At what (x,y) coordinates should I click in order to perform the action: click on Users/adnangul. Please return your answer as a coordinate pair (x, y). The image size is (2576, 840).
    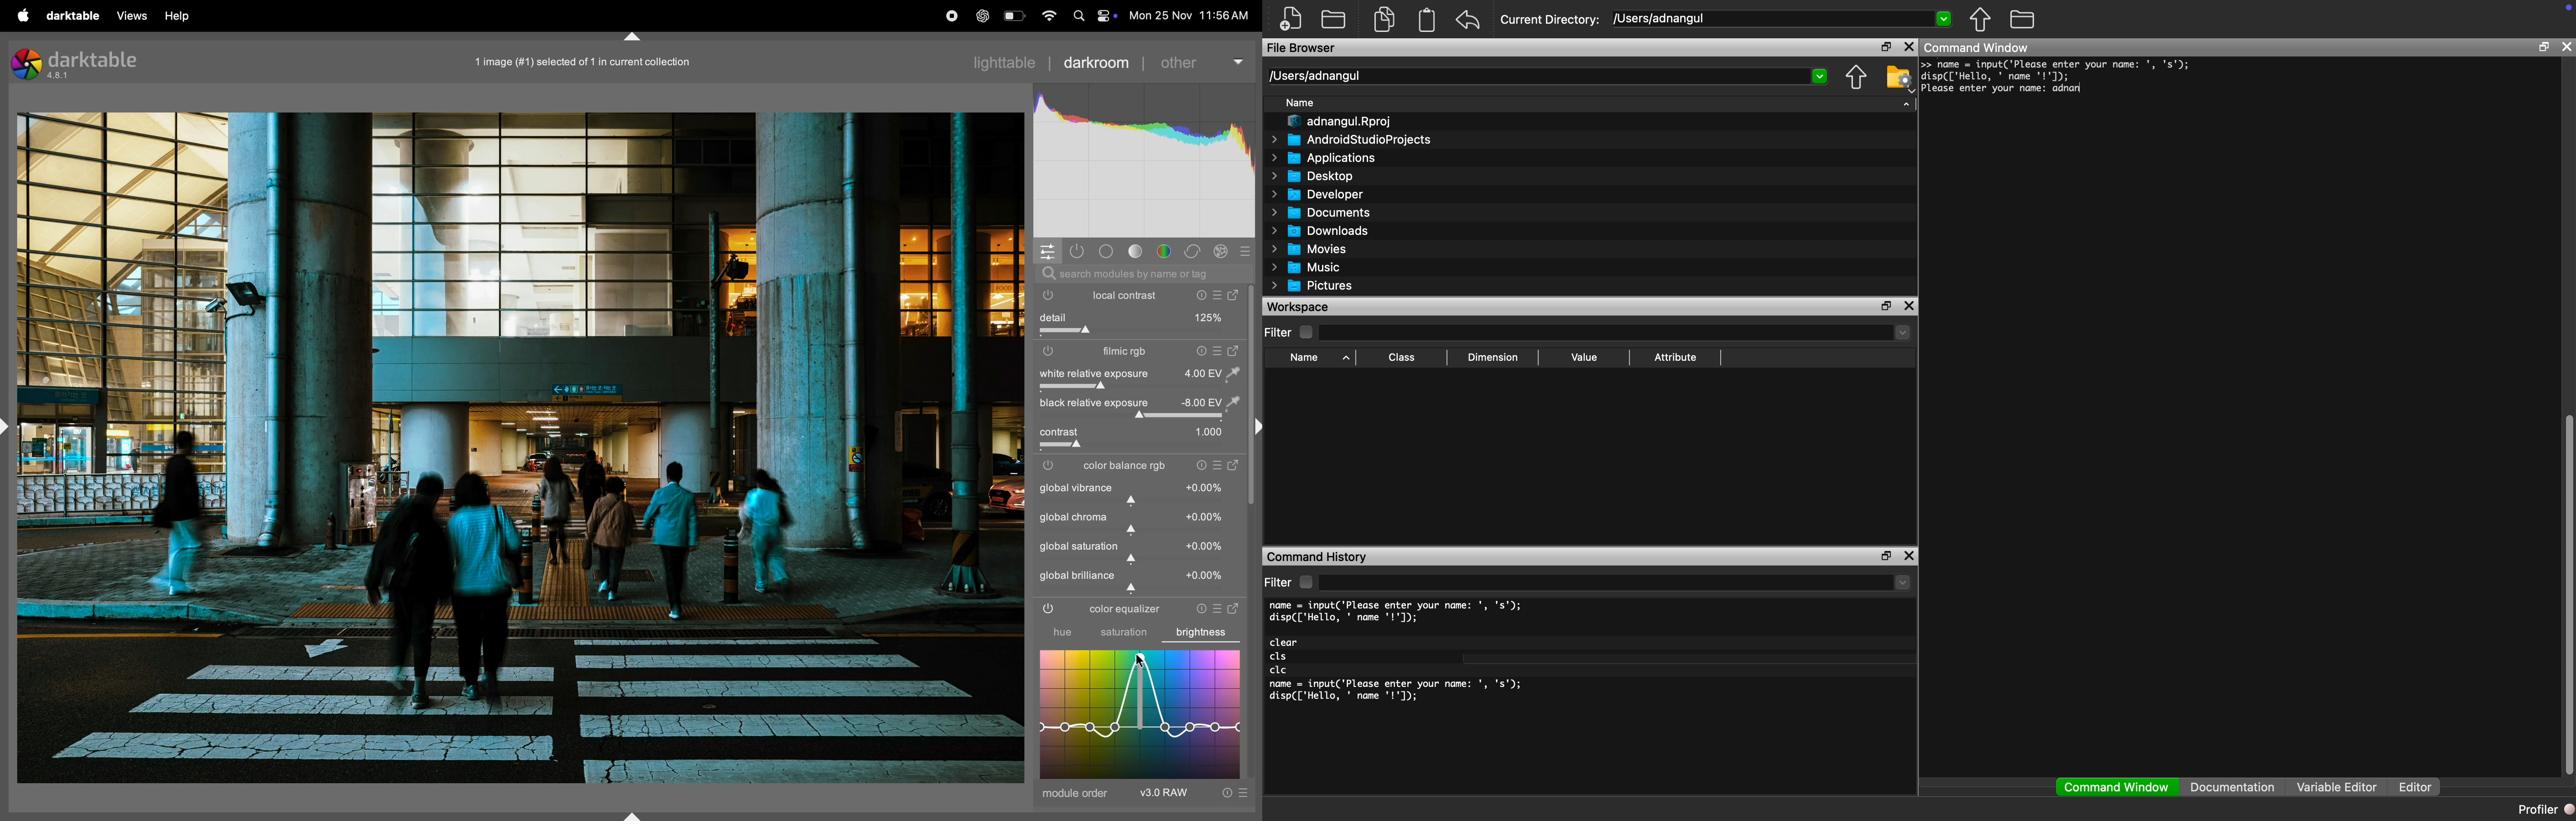
    Looking at the image, I should click on (1314, 76).